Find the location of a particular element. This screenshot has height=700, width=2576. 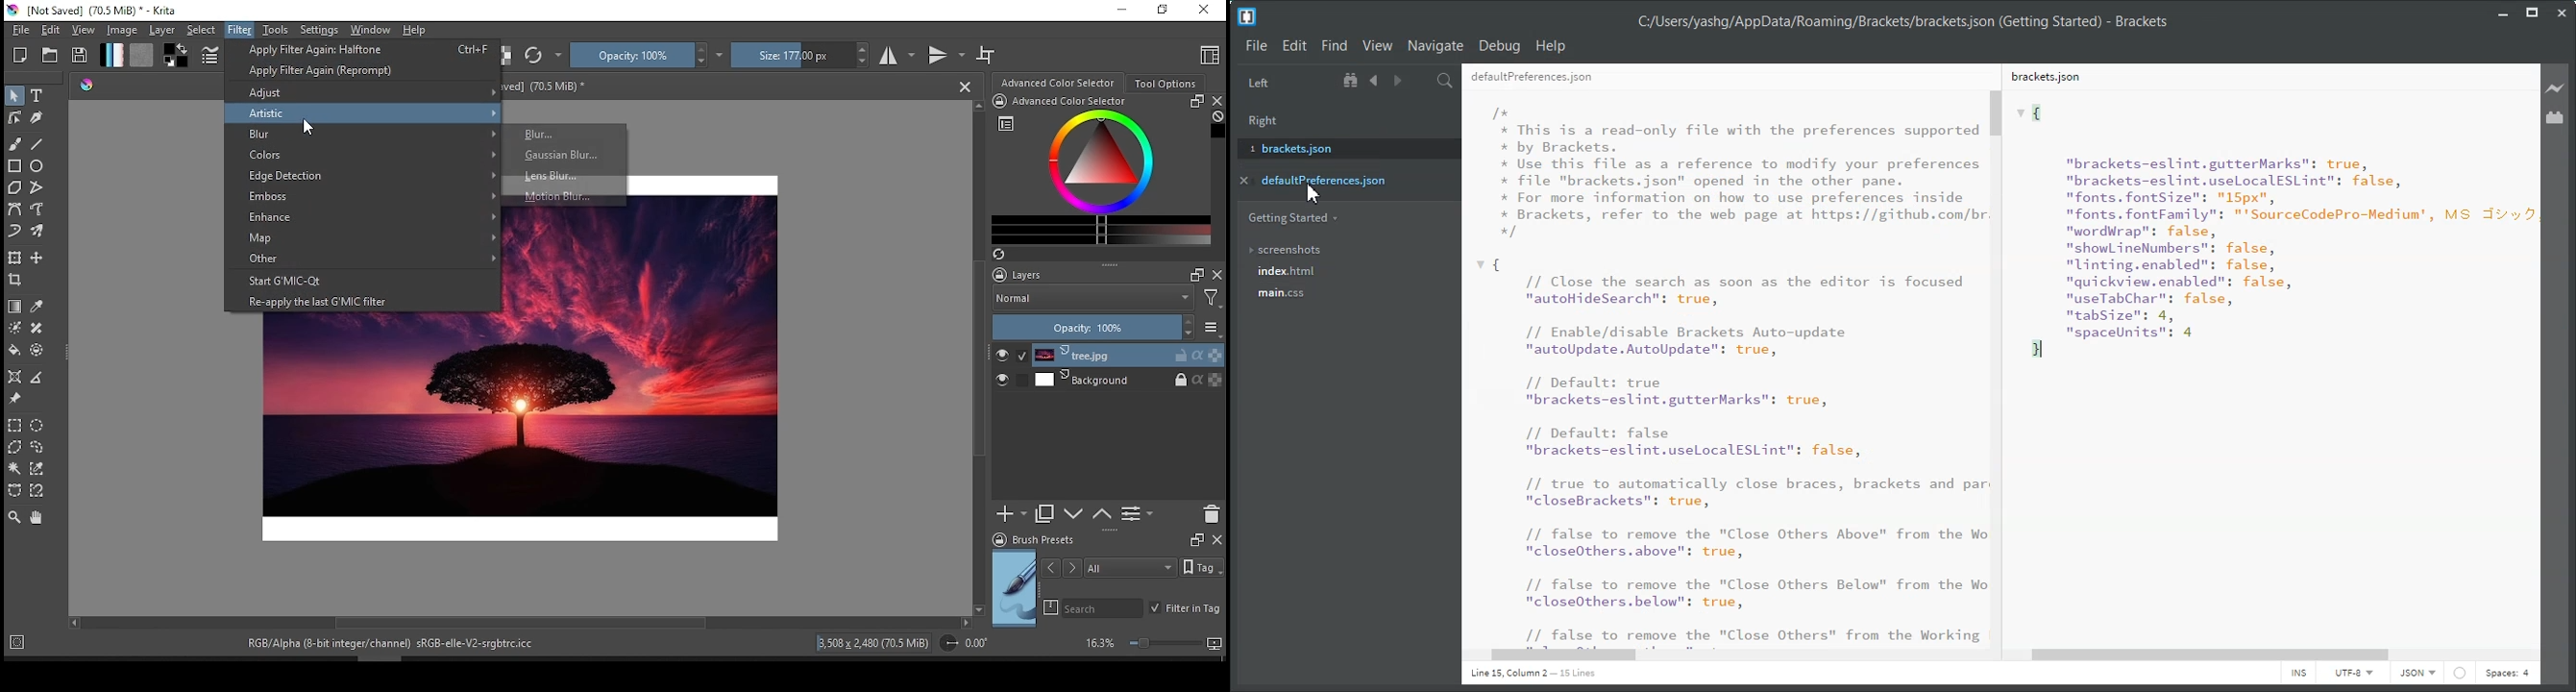

Navigate is located at coordinates (1436, 45).